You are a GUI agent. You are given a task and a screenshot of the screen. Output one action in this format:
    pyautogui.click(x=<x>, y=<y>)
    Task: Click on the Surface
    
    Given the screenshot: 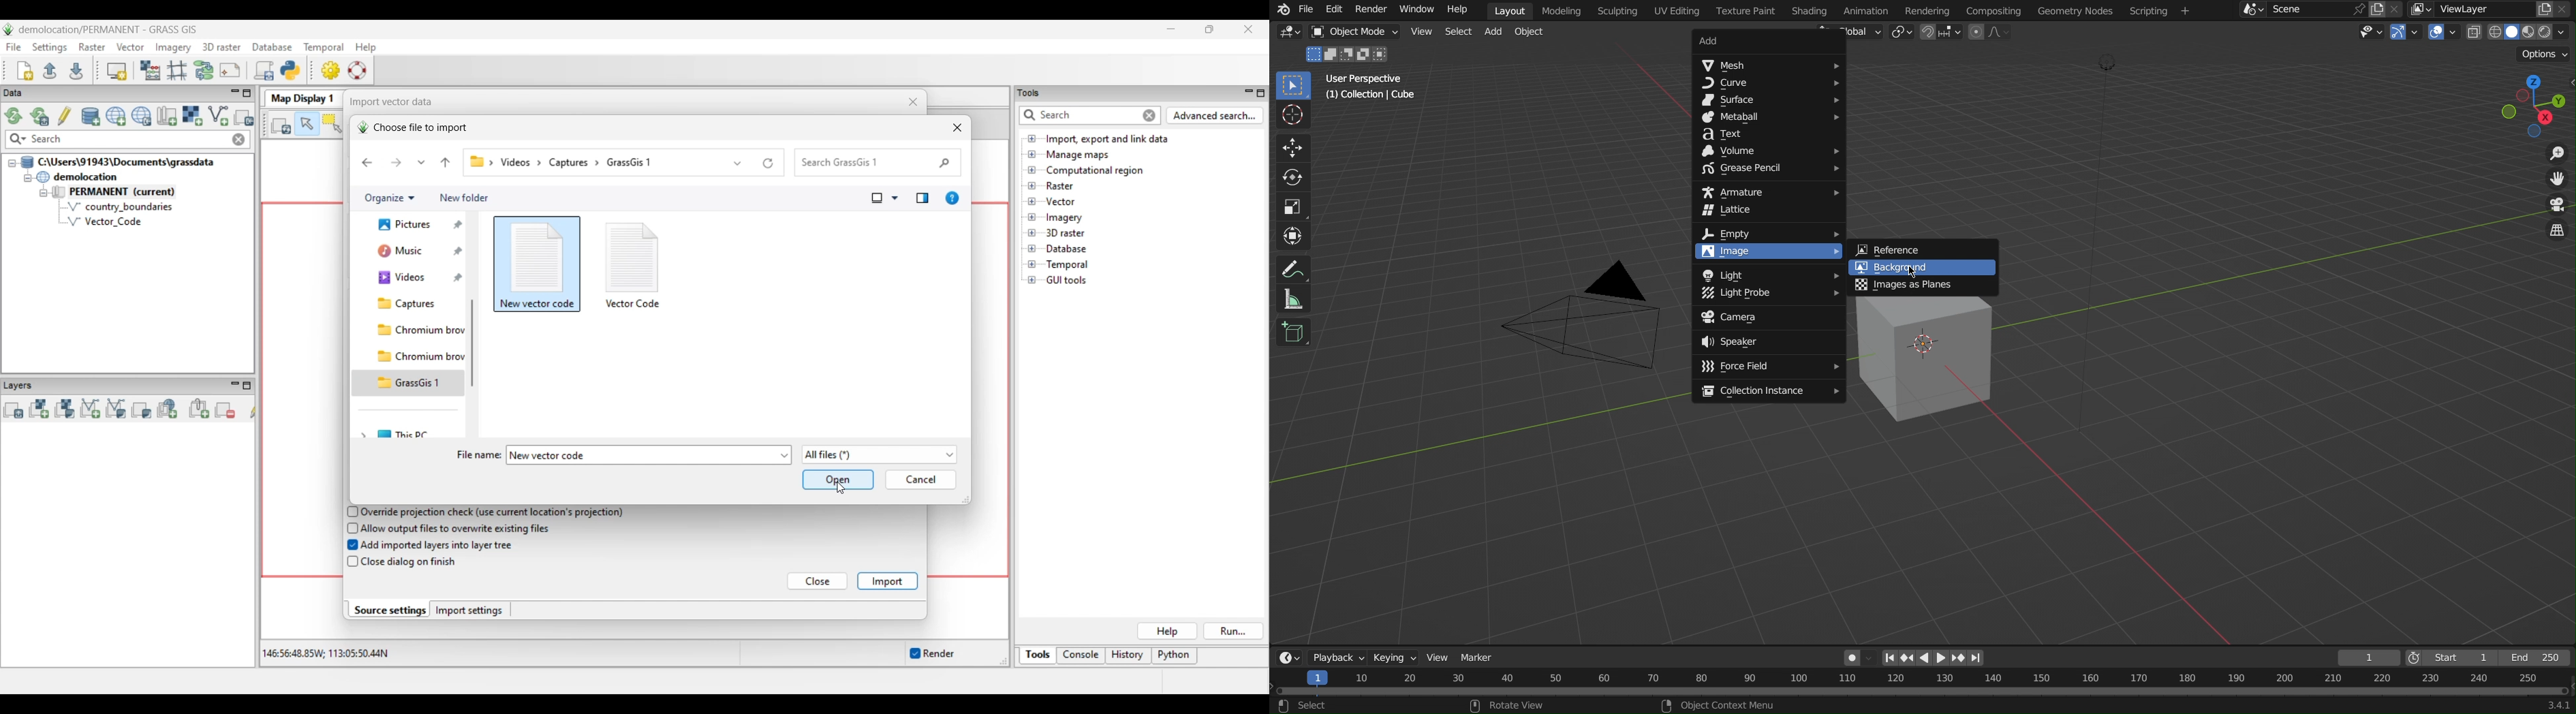 What is the action you would take?
    pyautogui.click(x=1769, y=102)
    